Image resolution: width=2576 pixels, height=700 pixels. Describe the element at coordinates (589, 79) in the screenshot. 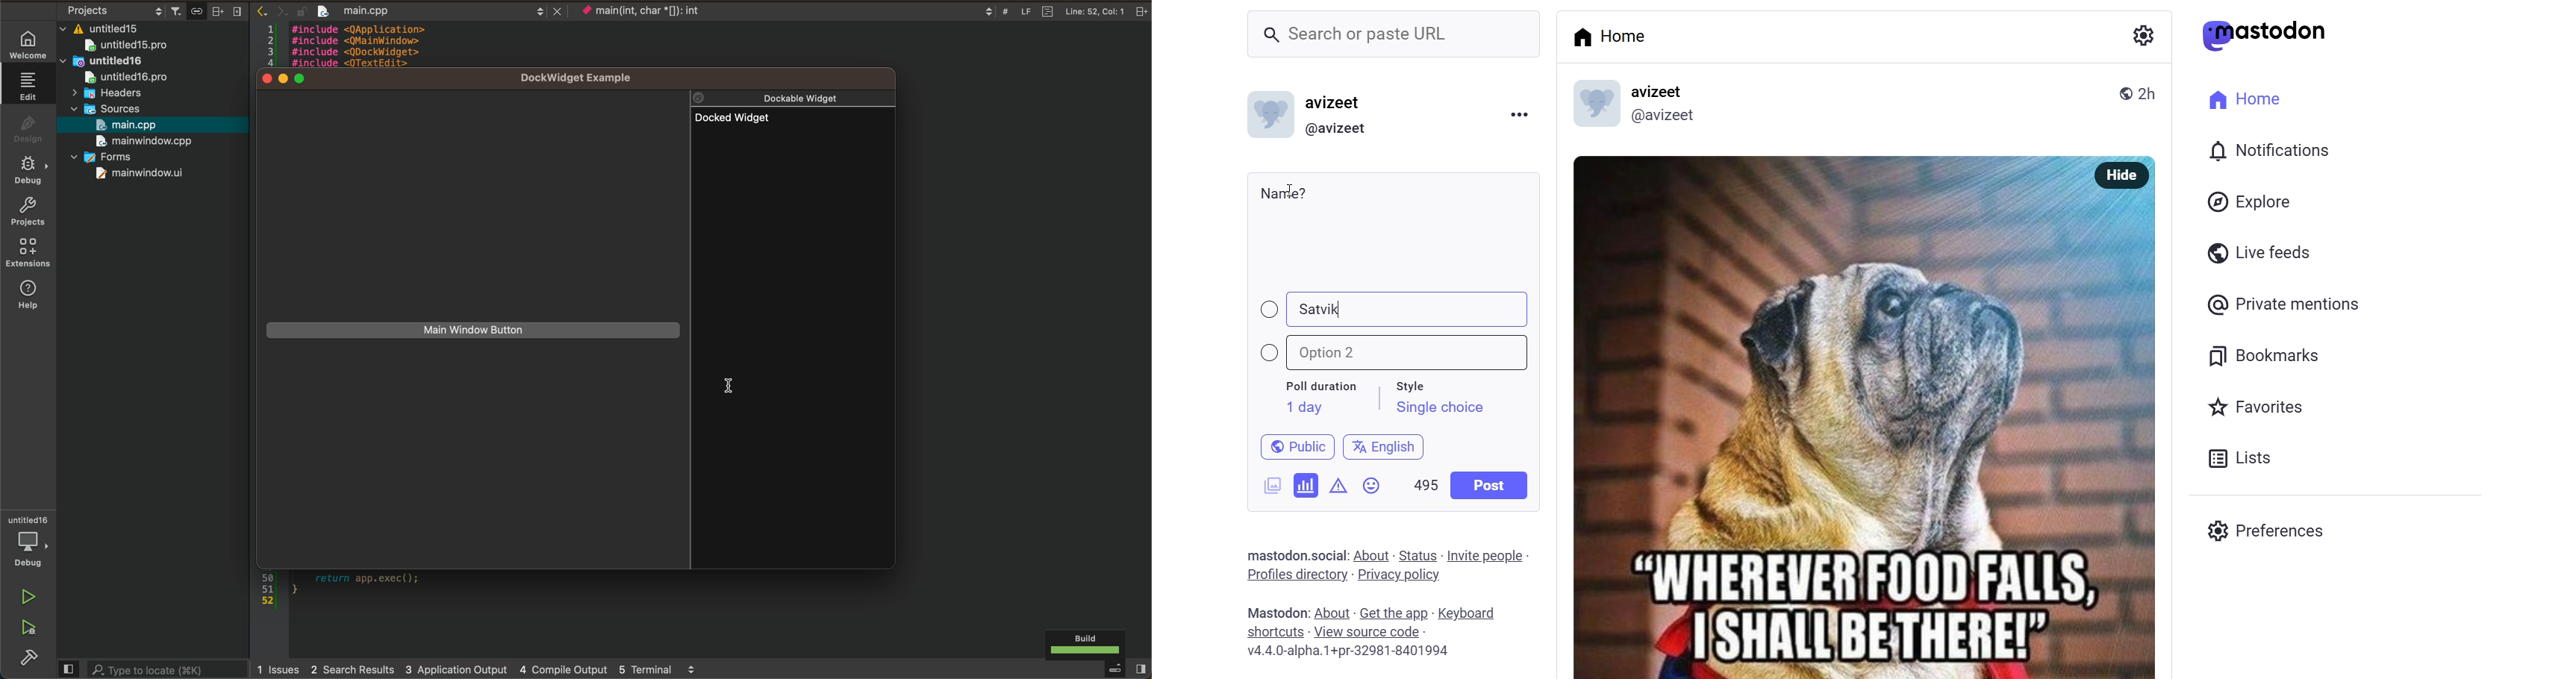

I see `dockwidget examples` at that location.